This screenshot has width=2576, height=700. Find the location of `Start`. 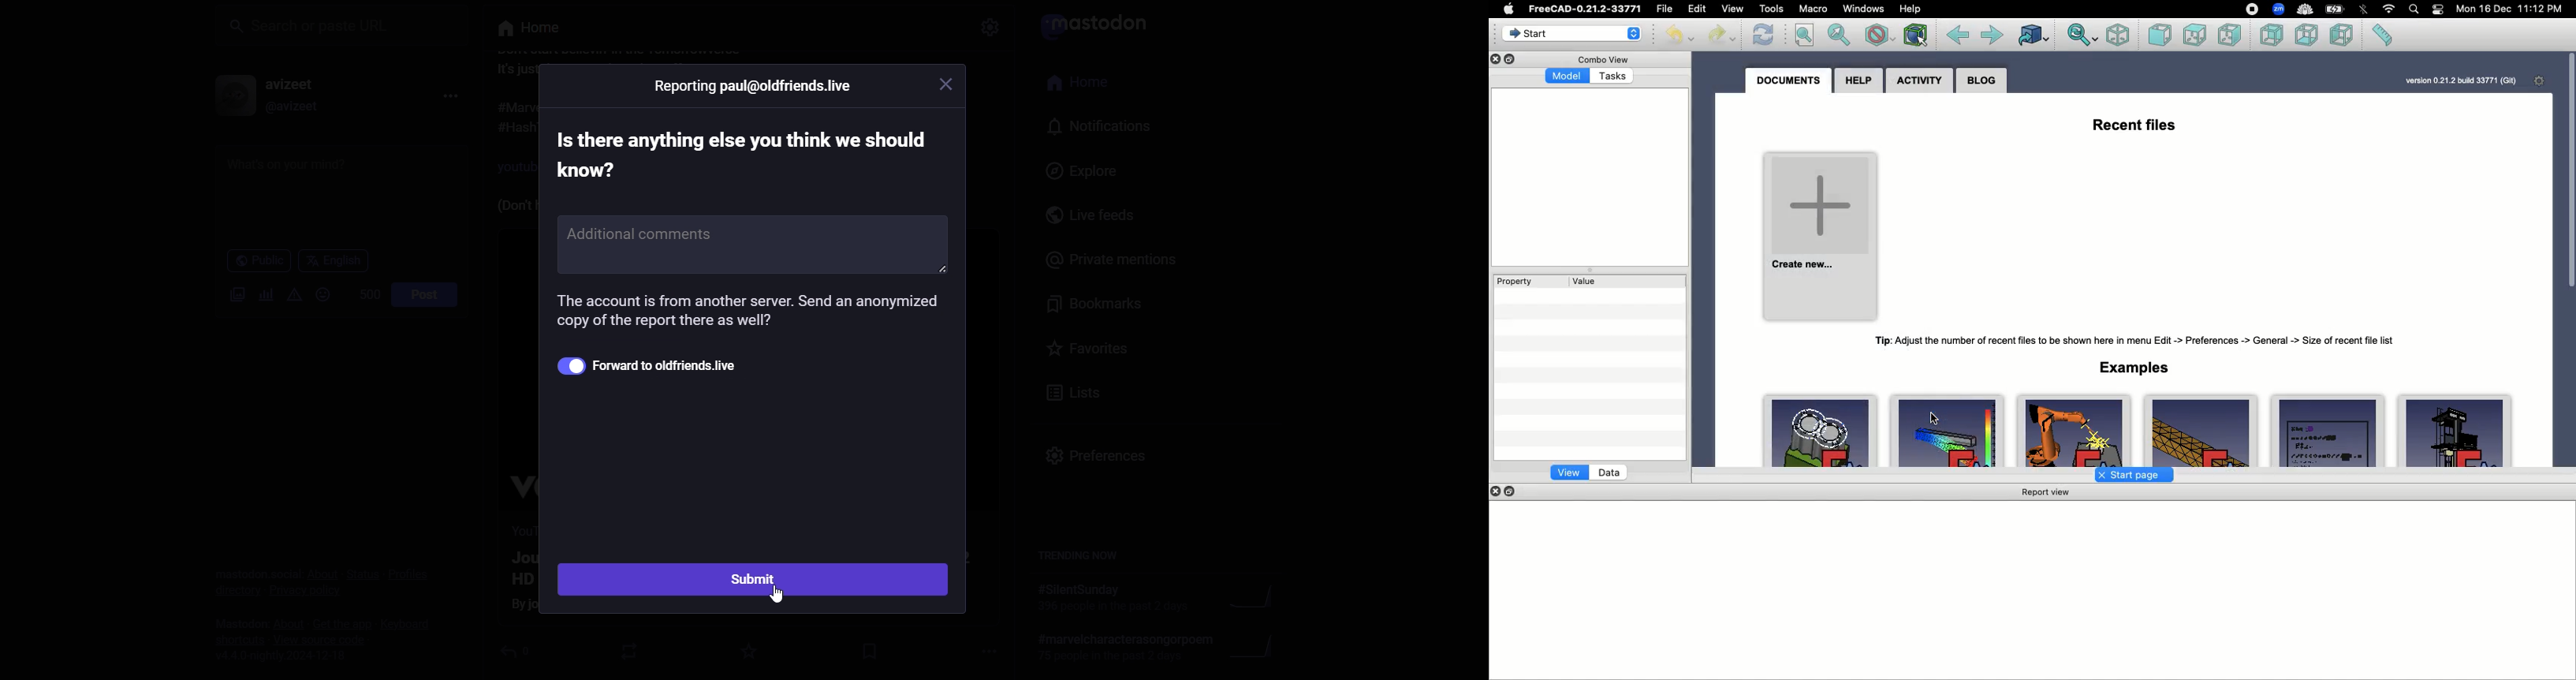

Start is located at coordinates (1574, 34).